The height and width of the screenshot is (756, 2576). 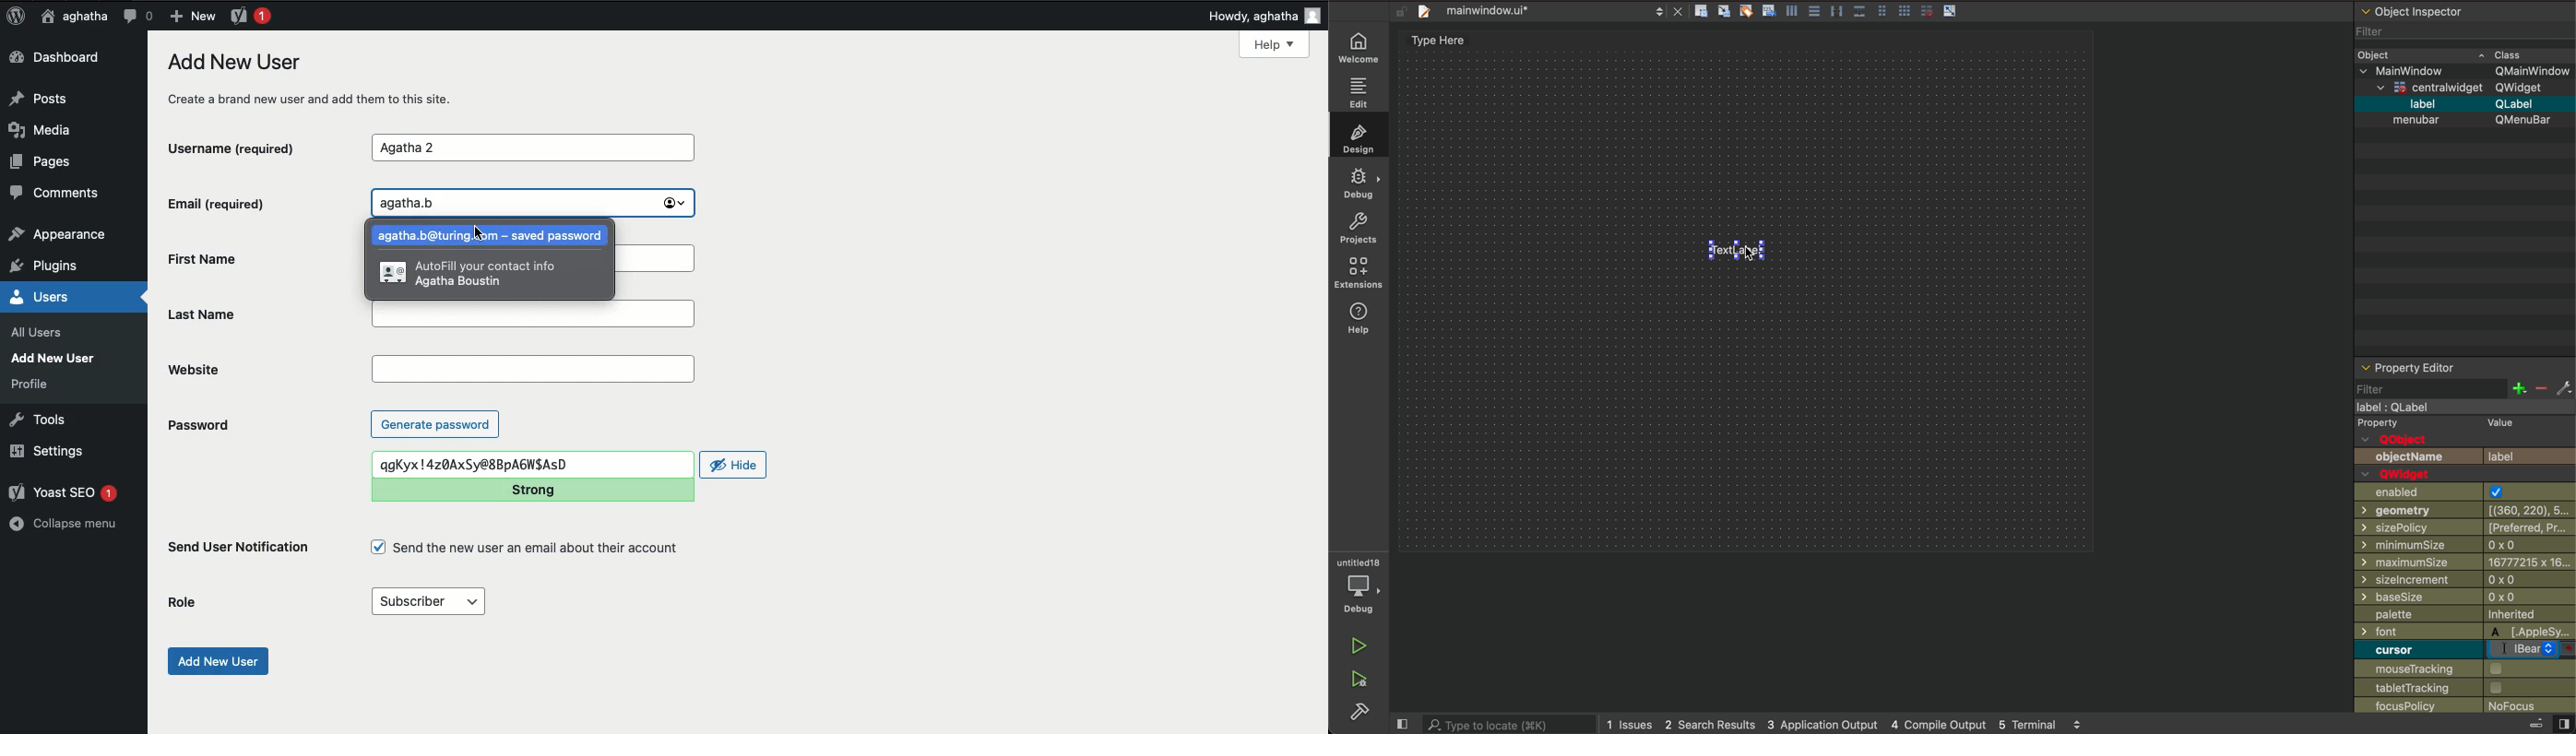 I want to click on Yoast, so click(x=249, y=15).